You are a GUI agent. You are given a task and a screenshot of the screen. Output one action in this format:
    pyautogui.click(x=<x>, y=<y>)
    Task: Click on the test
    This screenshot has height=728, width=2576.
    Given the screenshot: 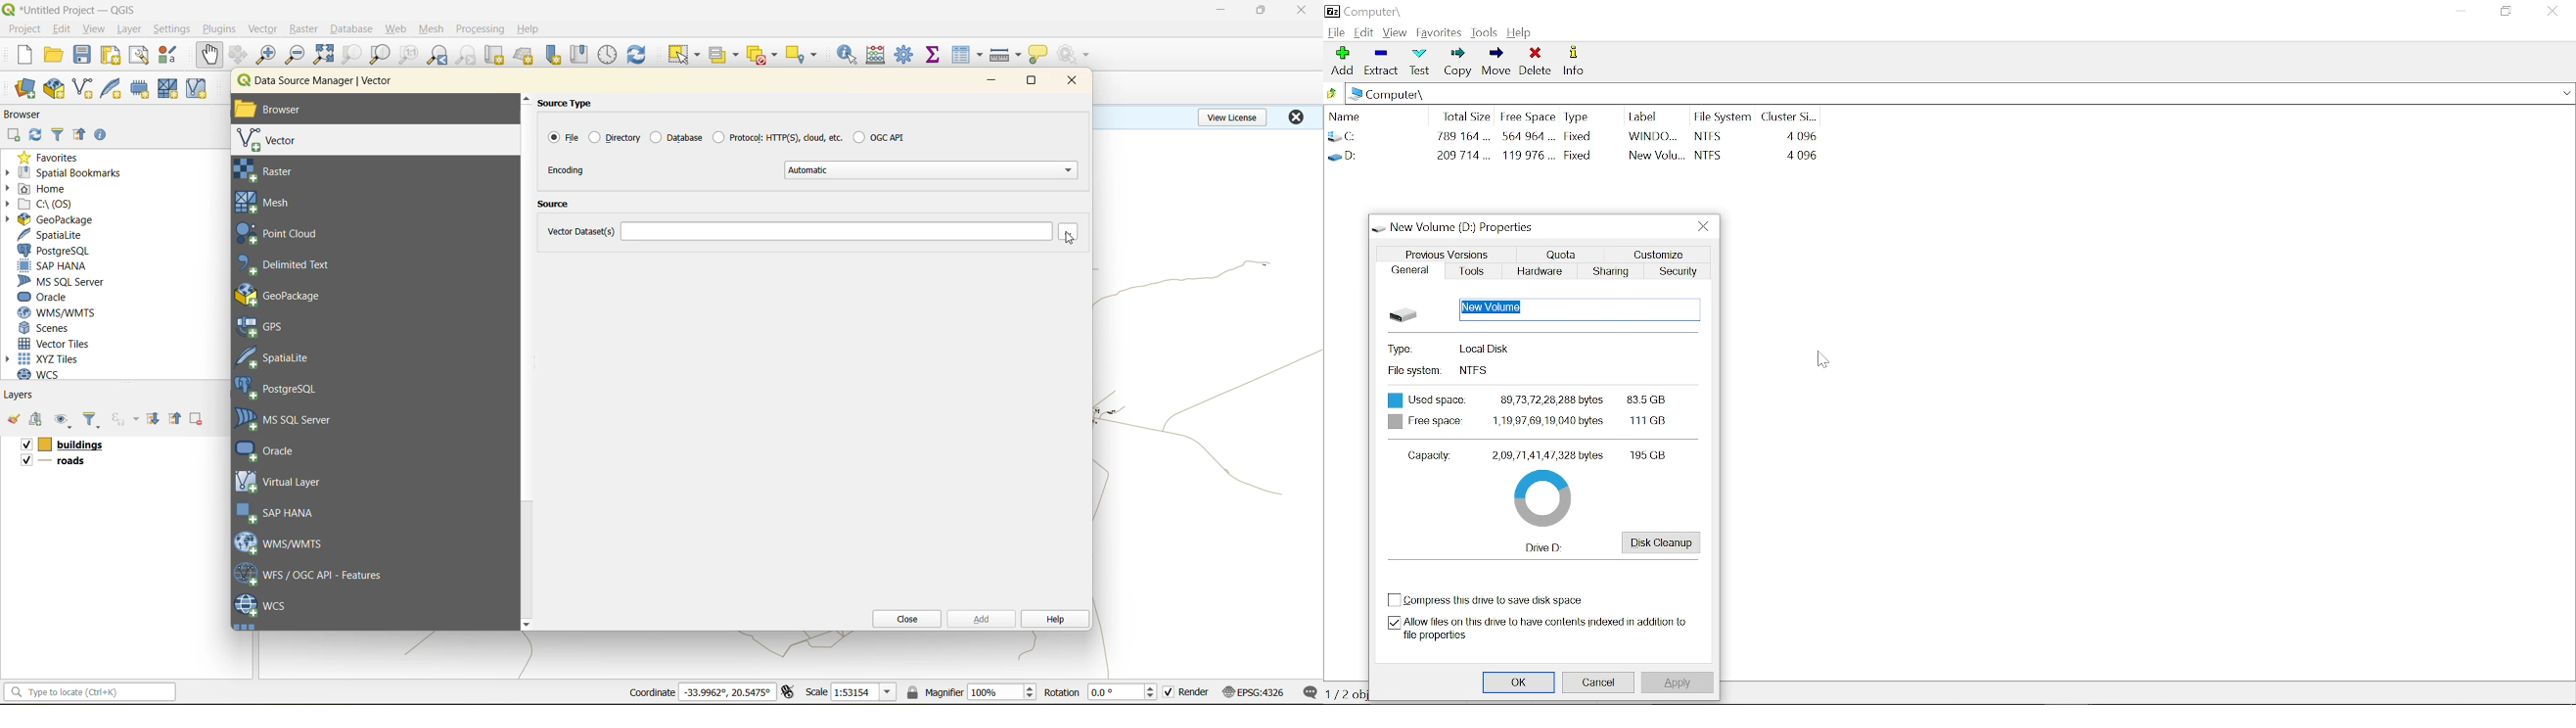 What is the action you would take?
    pyautogui.click(x=1419, y=61)
    